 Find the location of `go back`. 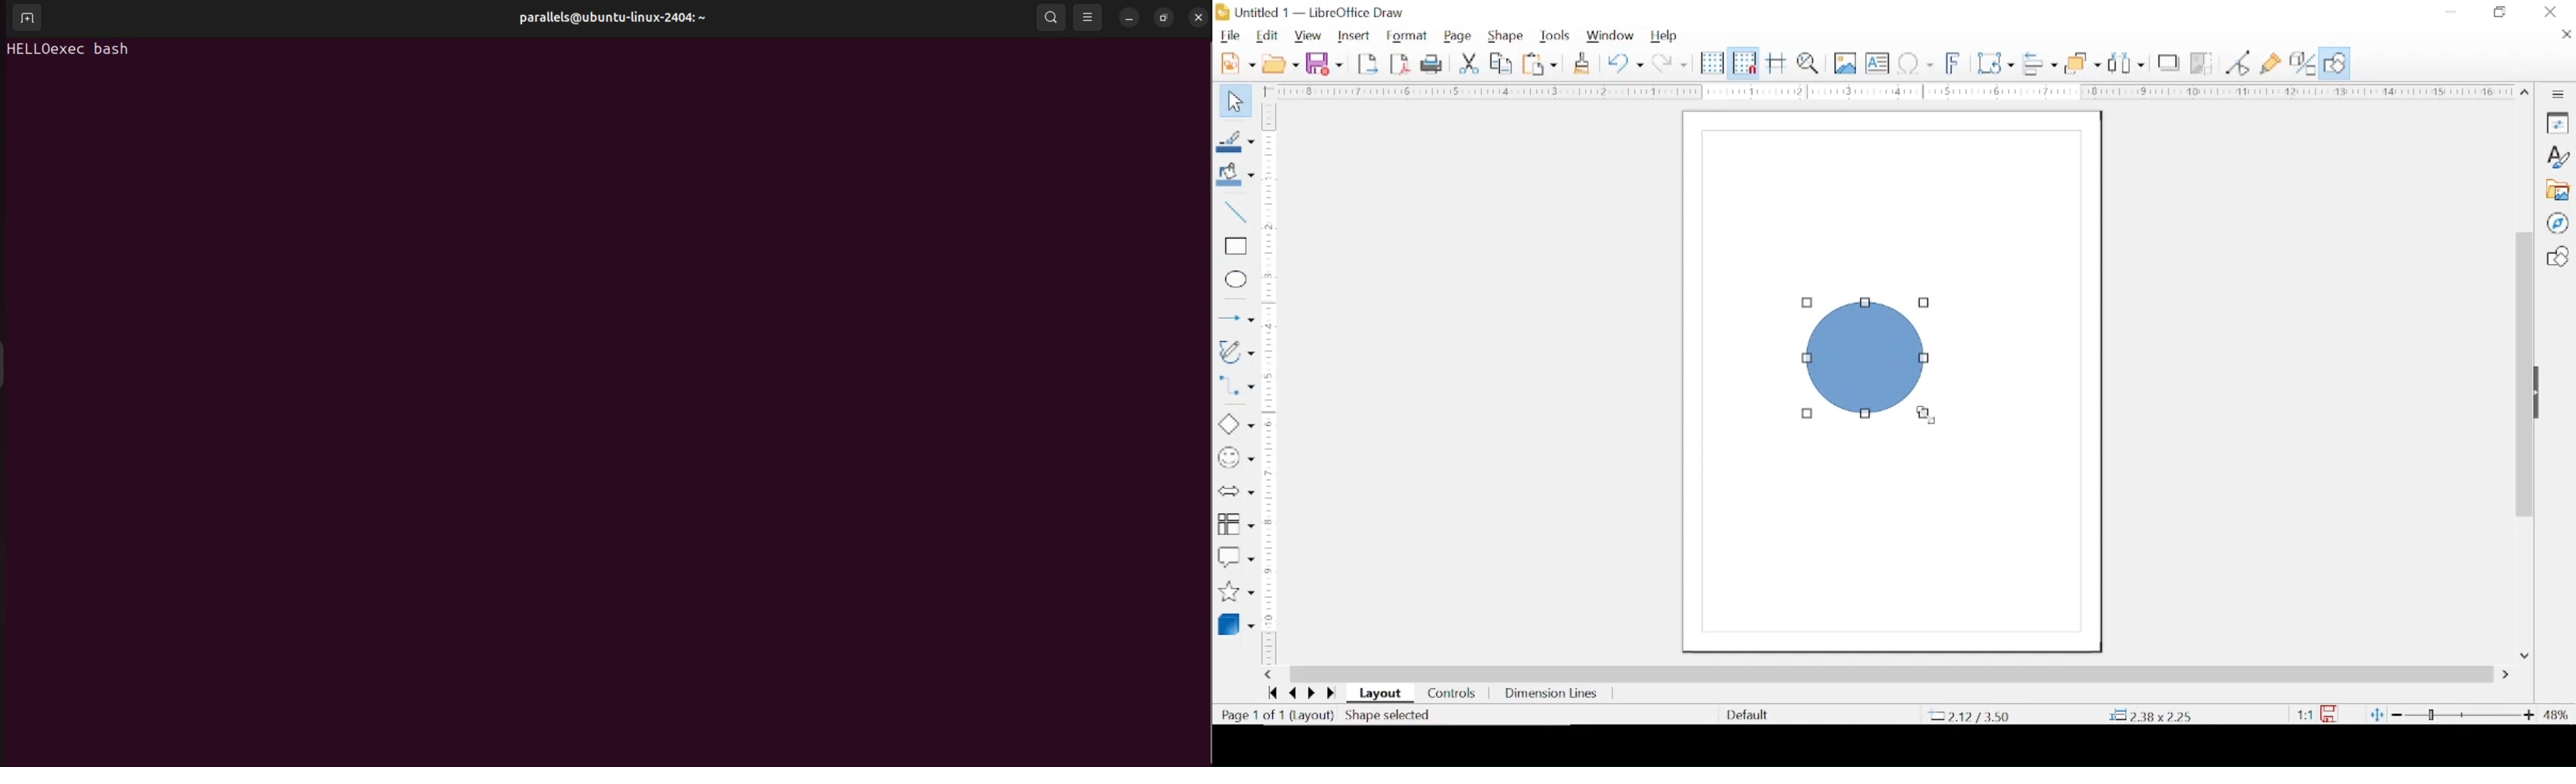

go back is located at coordinates (1289, 695).